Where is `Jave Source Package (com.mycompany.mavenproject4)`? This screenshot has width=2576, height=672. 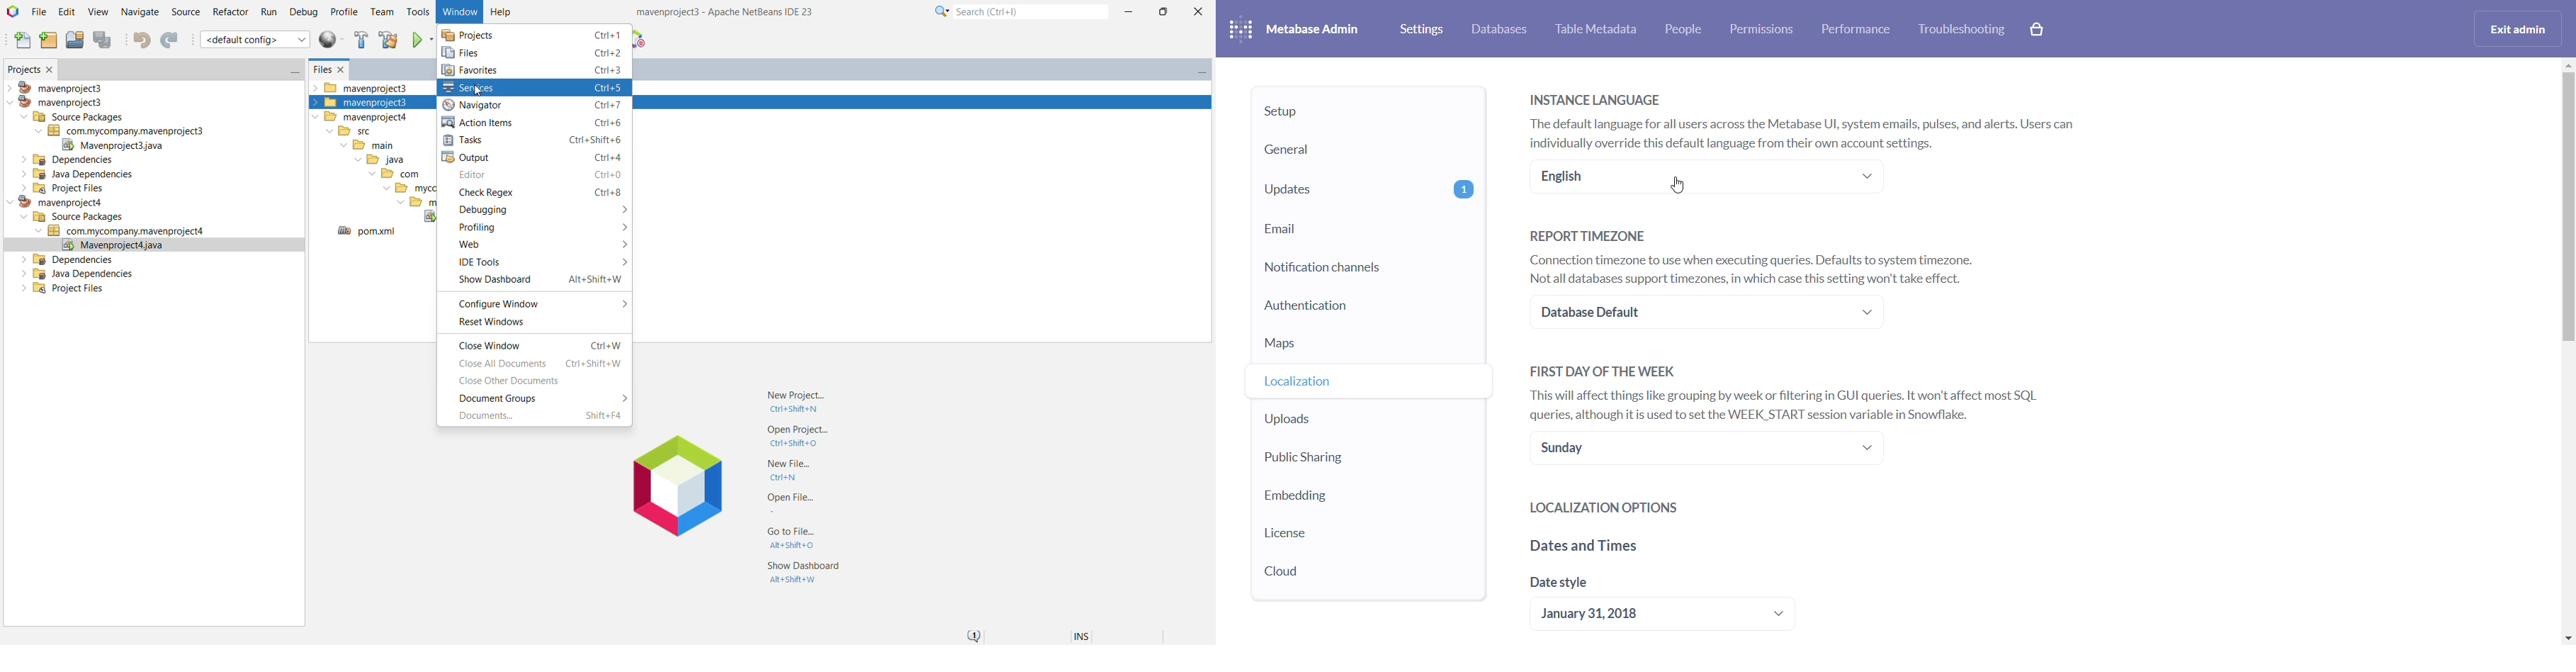 Jave Source Package (com.mycompany.mavenproject4) is located at coordinates (125, 231).